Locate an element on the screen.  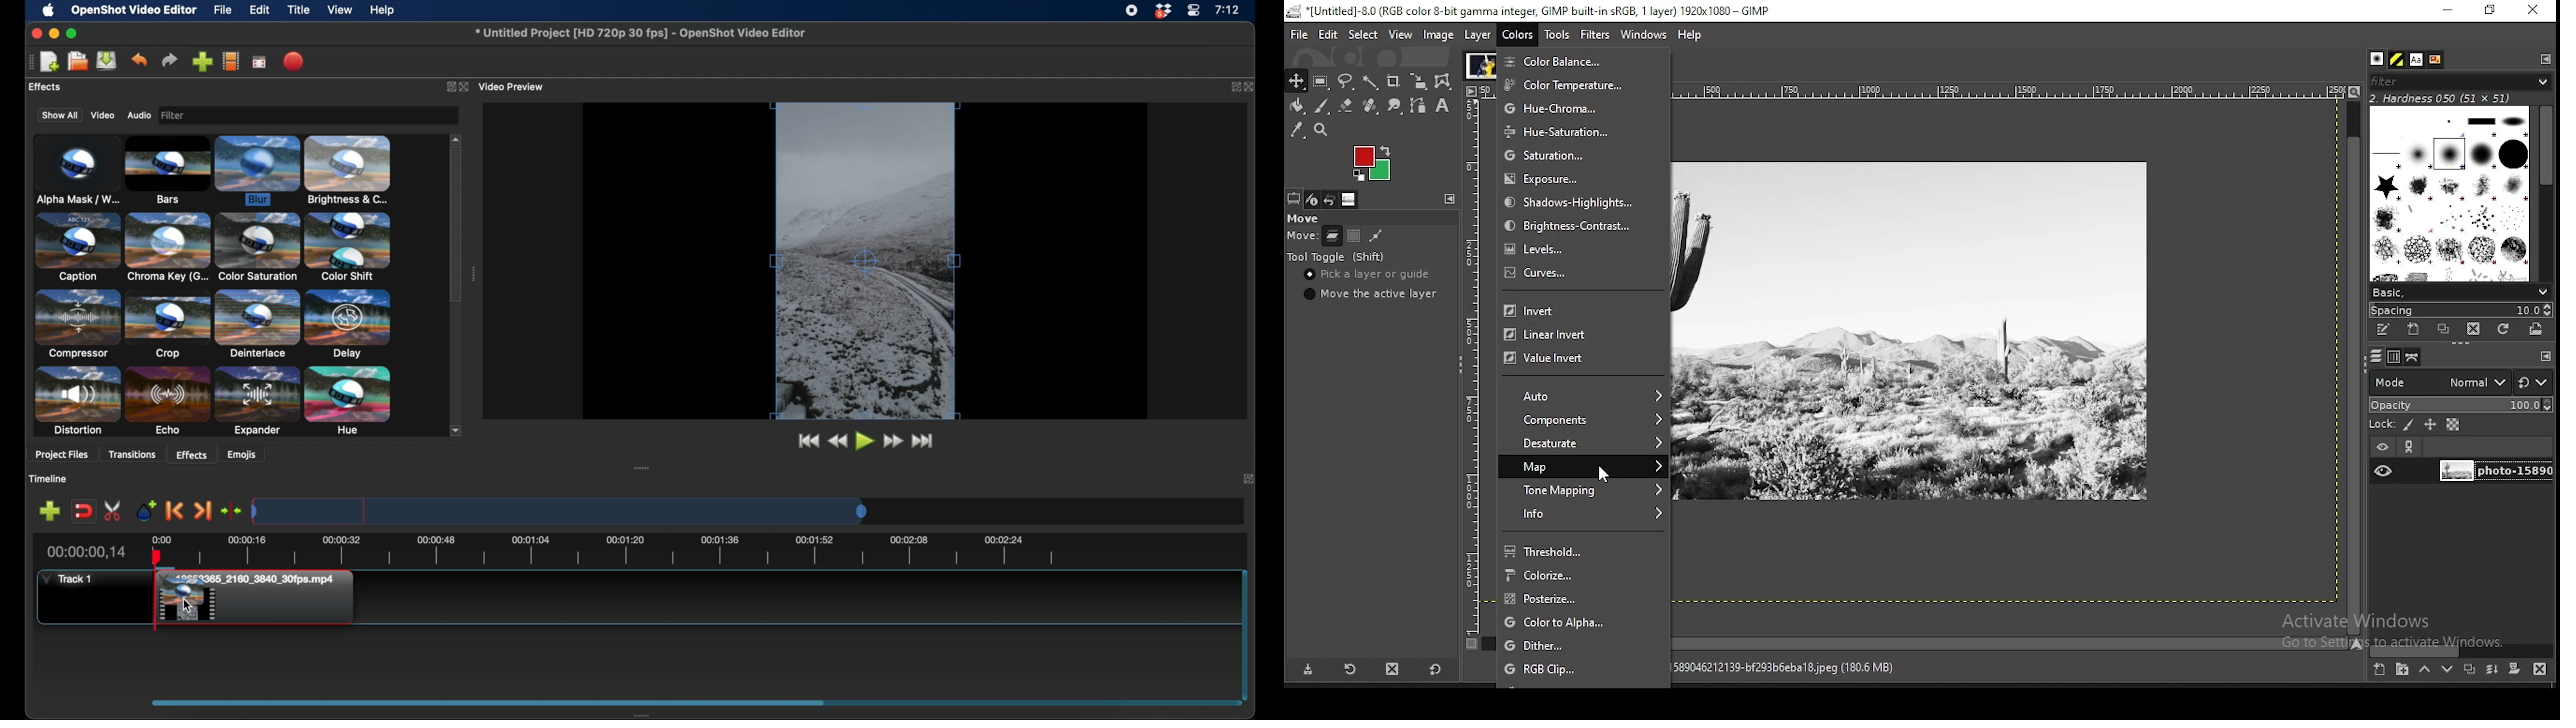
jump to start is located at coordinates (808, 441).